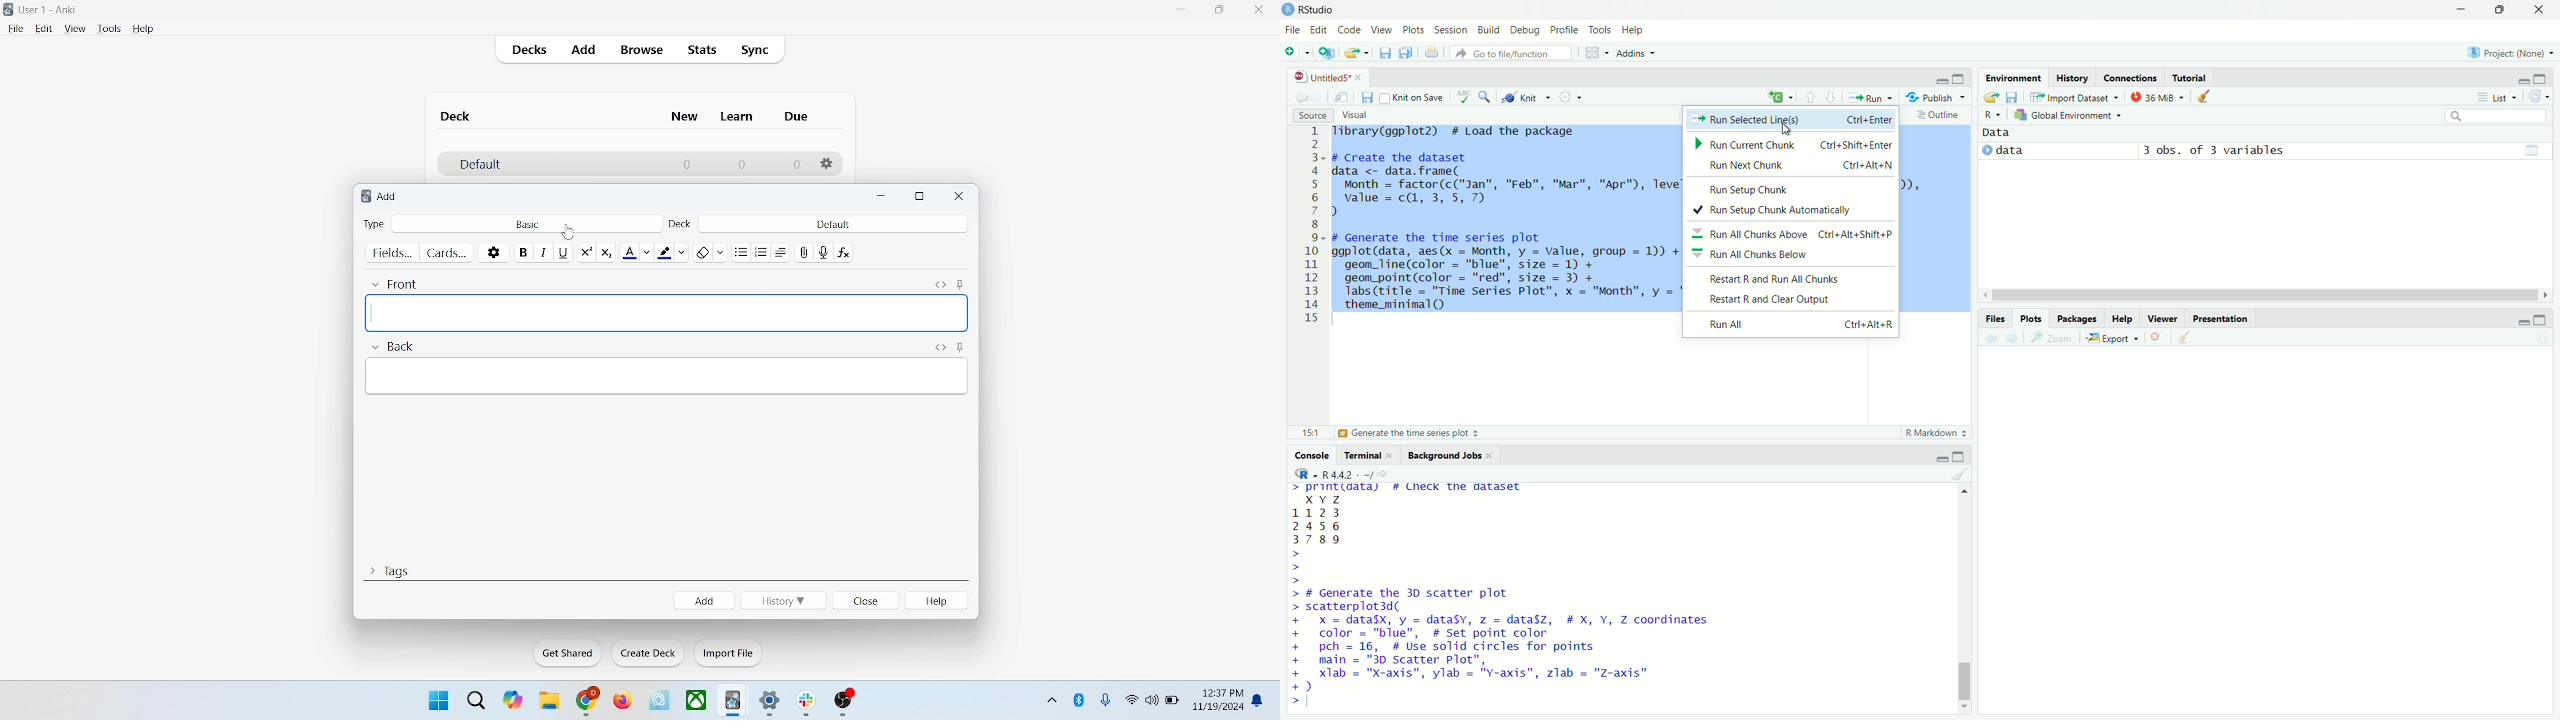 The width and height of the screenshot is (2576, 728). Describe the element at coordinates (771, 704) in the screenshot. I see `settings` at that location.